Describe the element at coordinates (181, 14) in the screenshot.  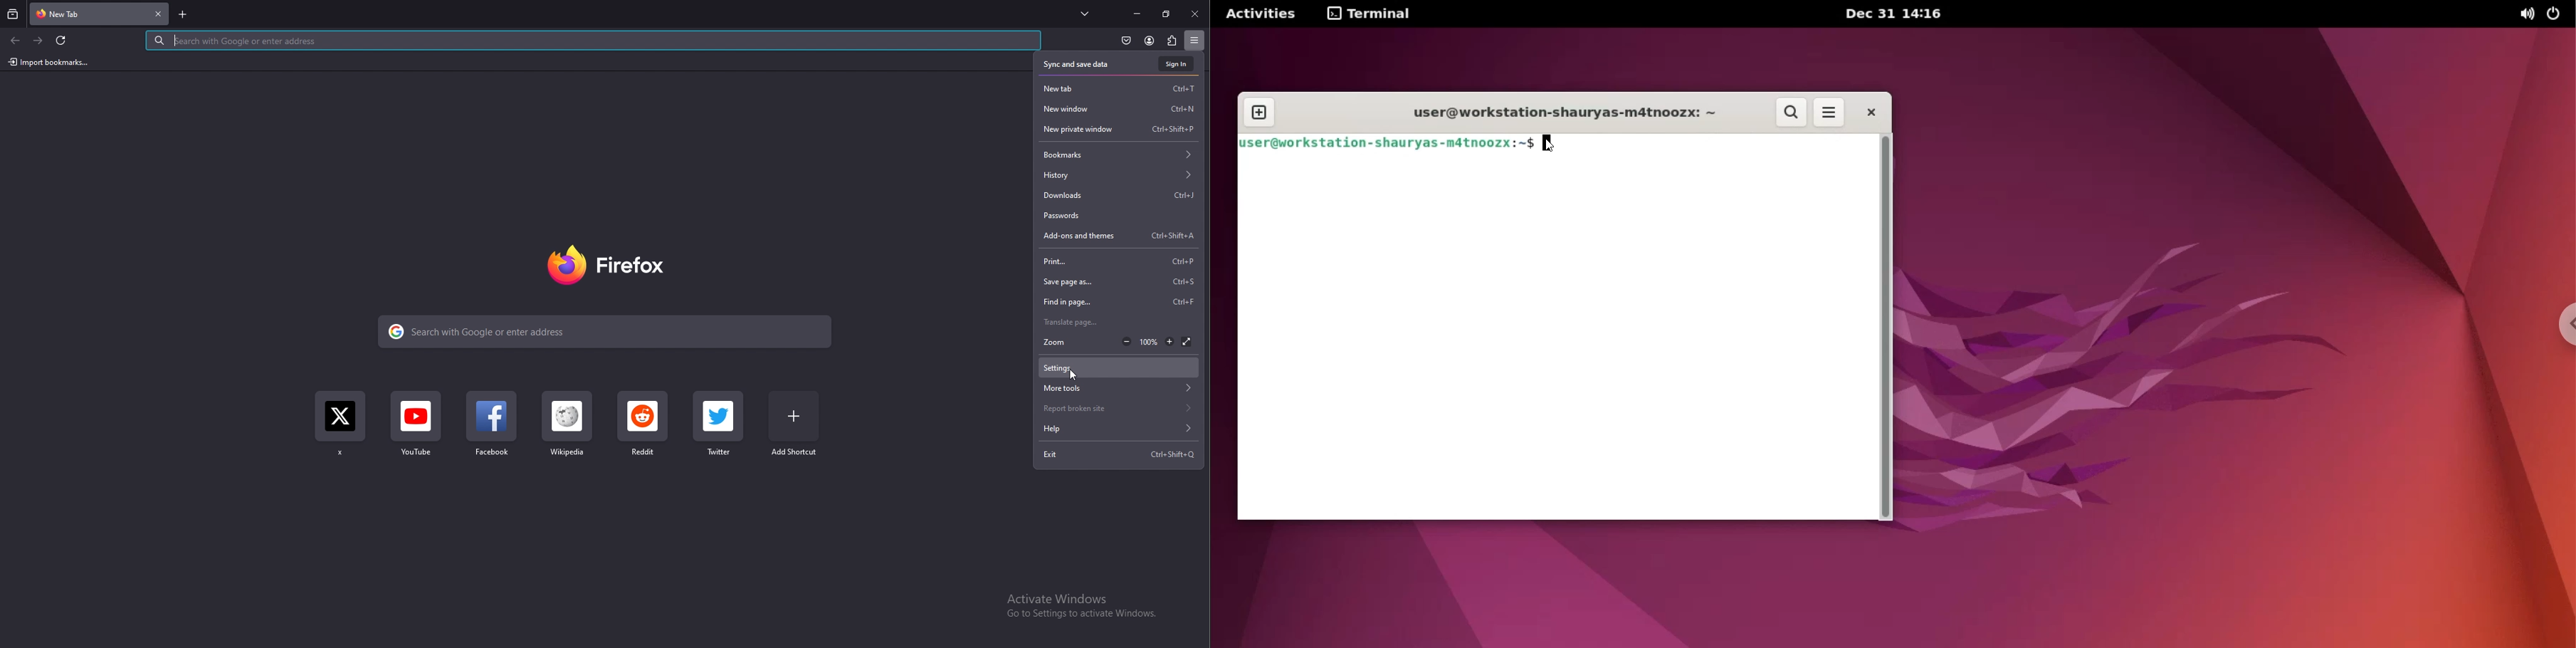
I see `add tab` at that location.